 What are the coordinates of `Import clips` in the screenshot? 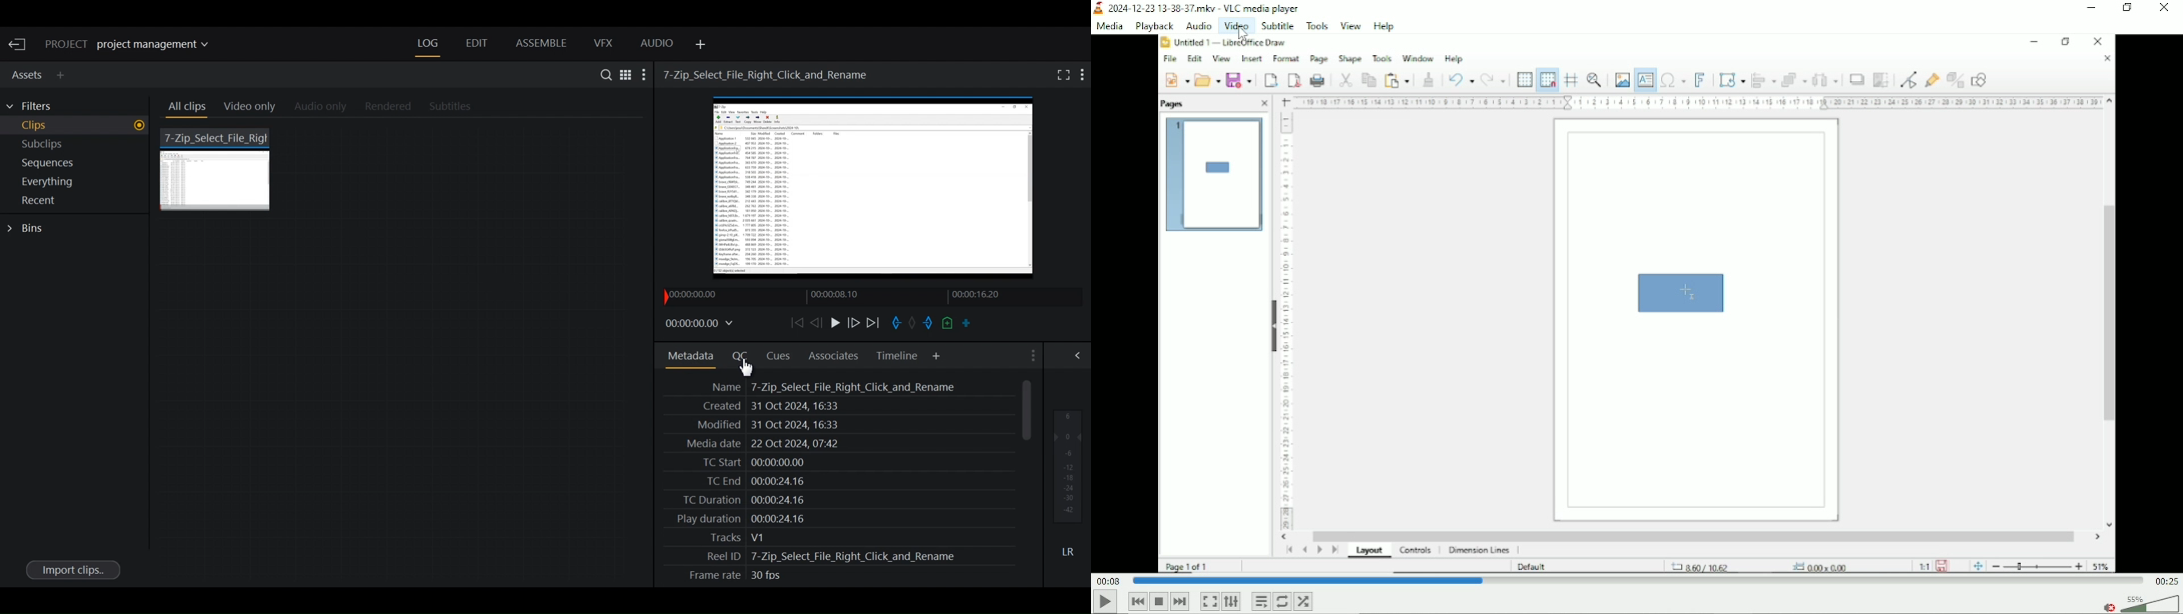 It's located at (72, 569).